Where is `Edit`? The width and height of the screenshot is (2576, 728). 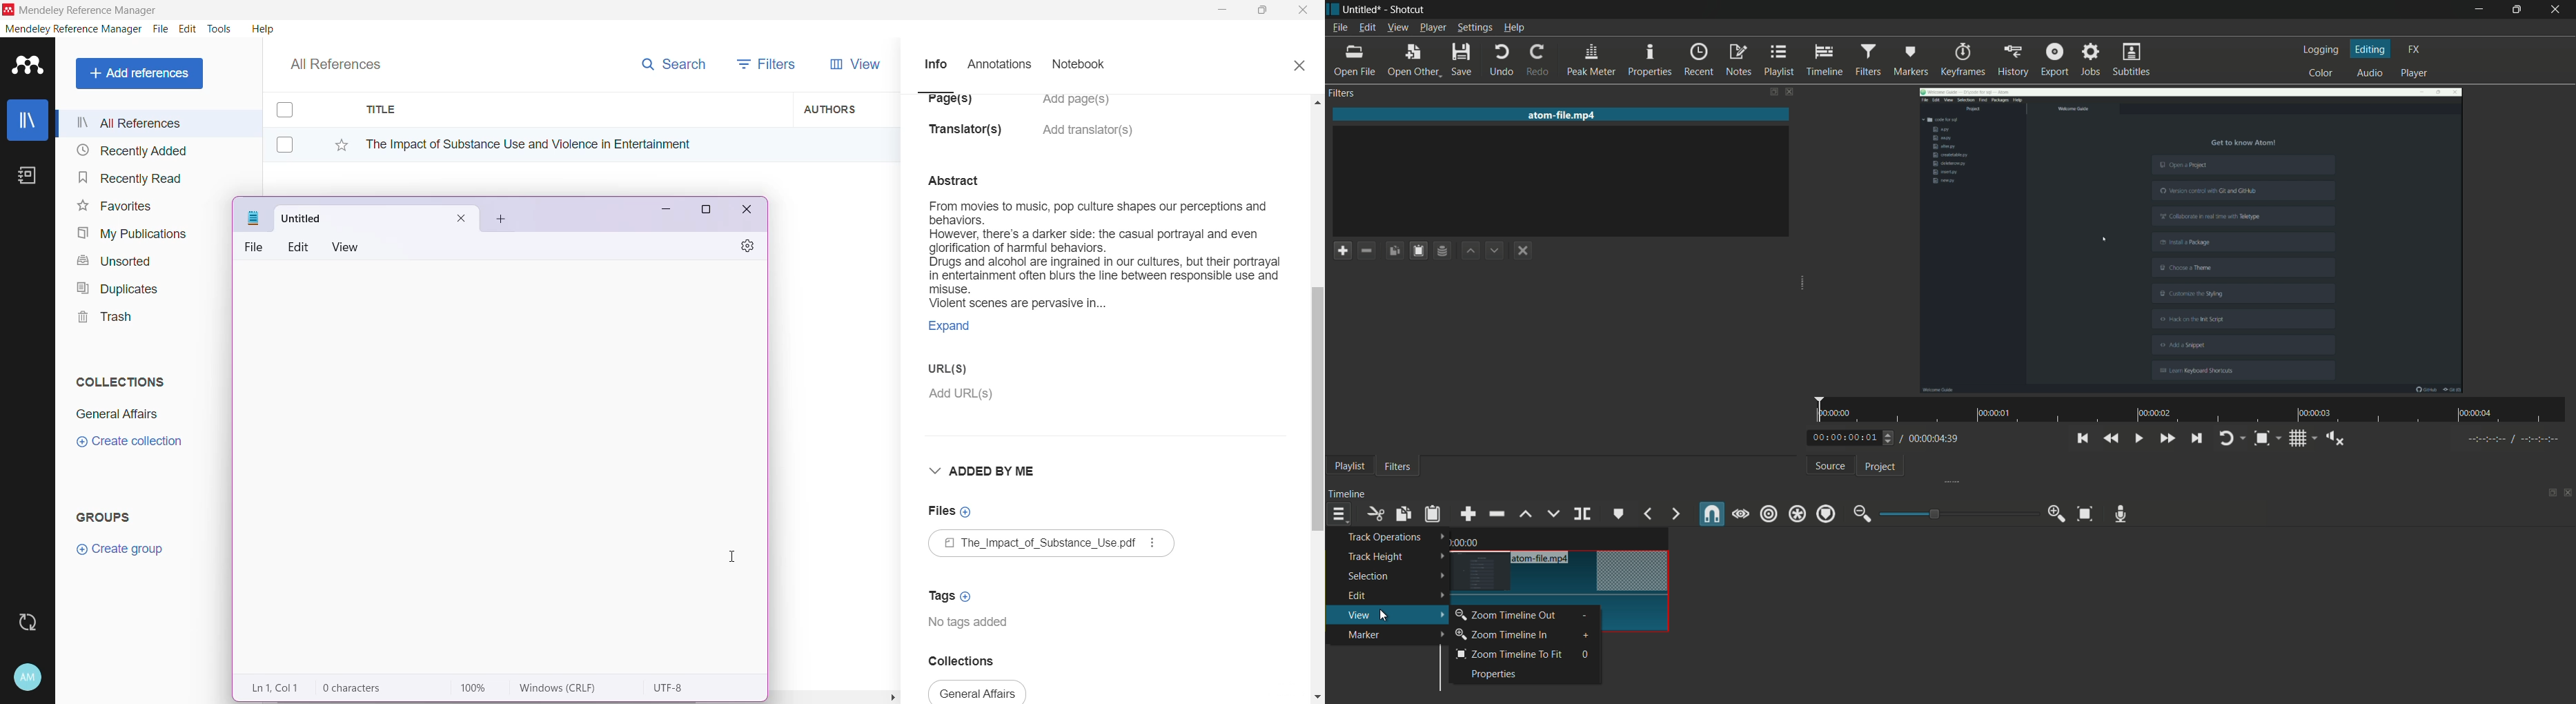
Edit is located at coordinates (188, 29).